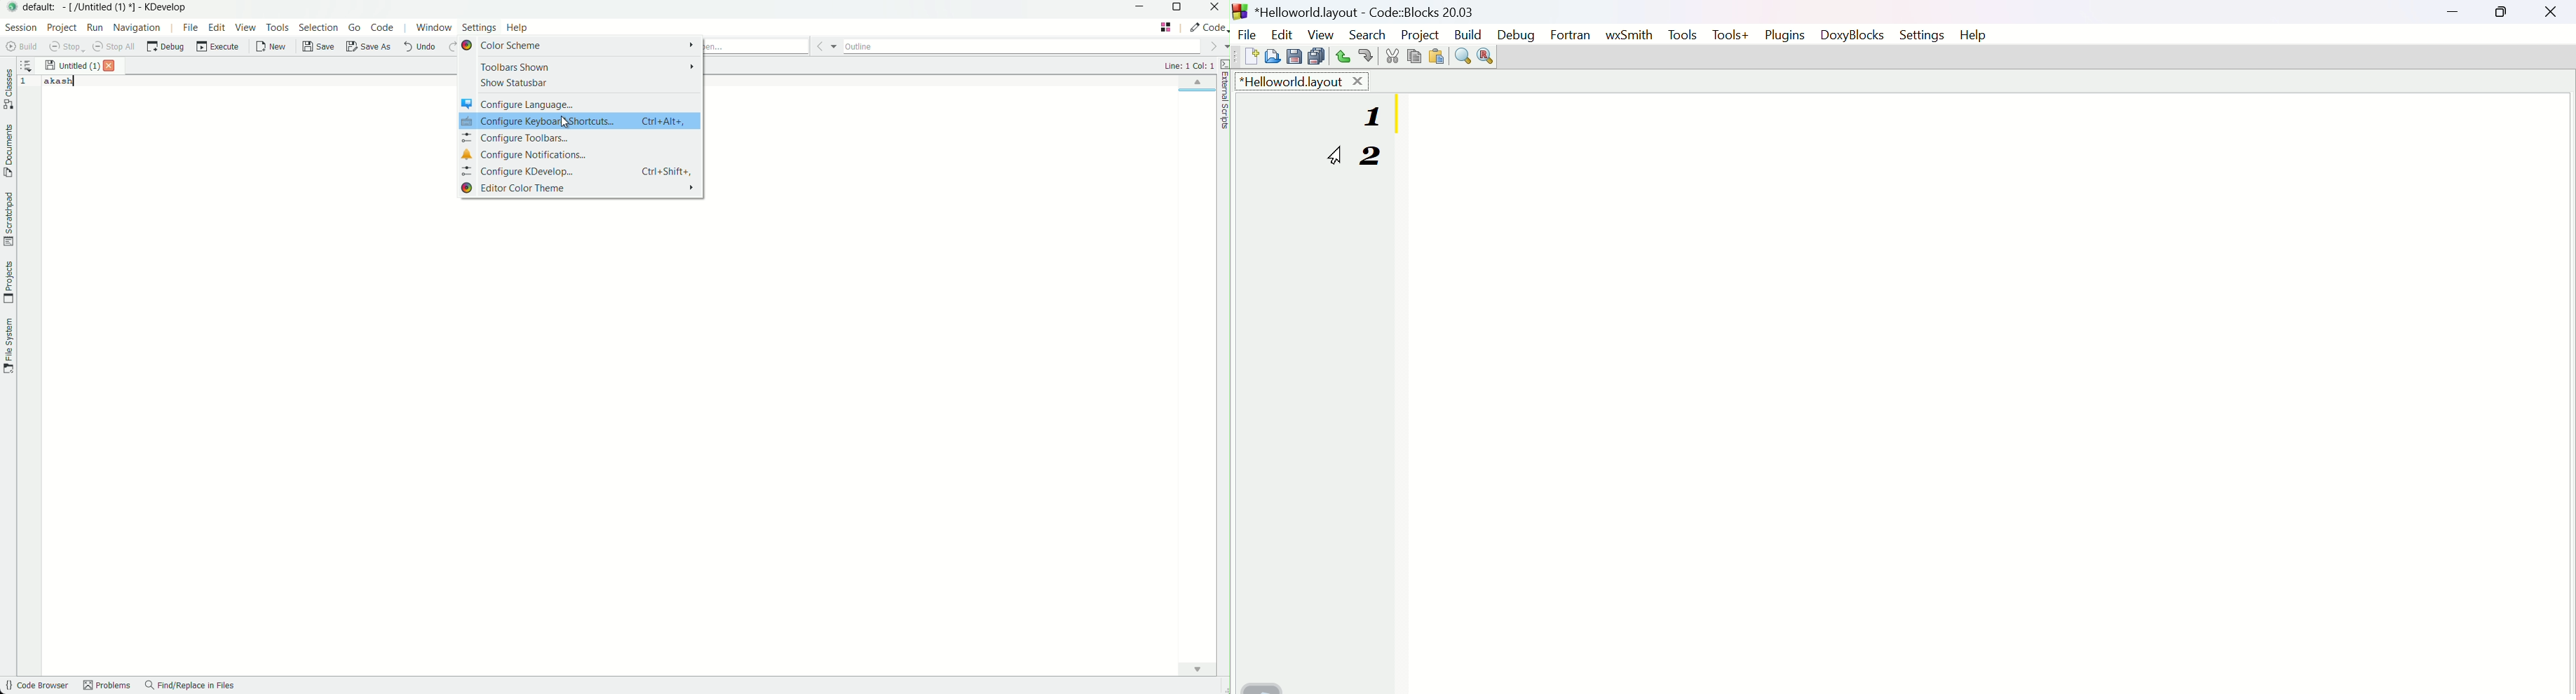 This screenshot has width=2576, height=700. I want to click on New , so click(1244, 57).